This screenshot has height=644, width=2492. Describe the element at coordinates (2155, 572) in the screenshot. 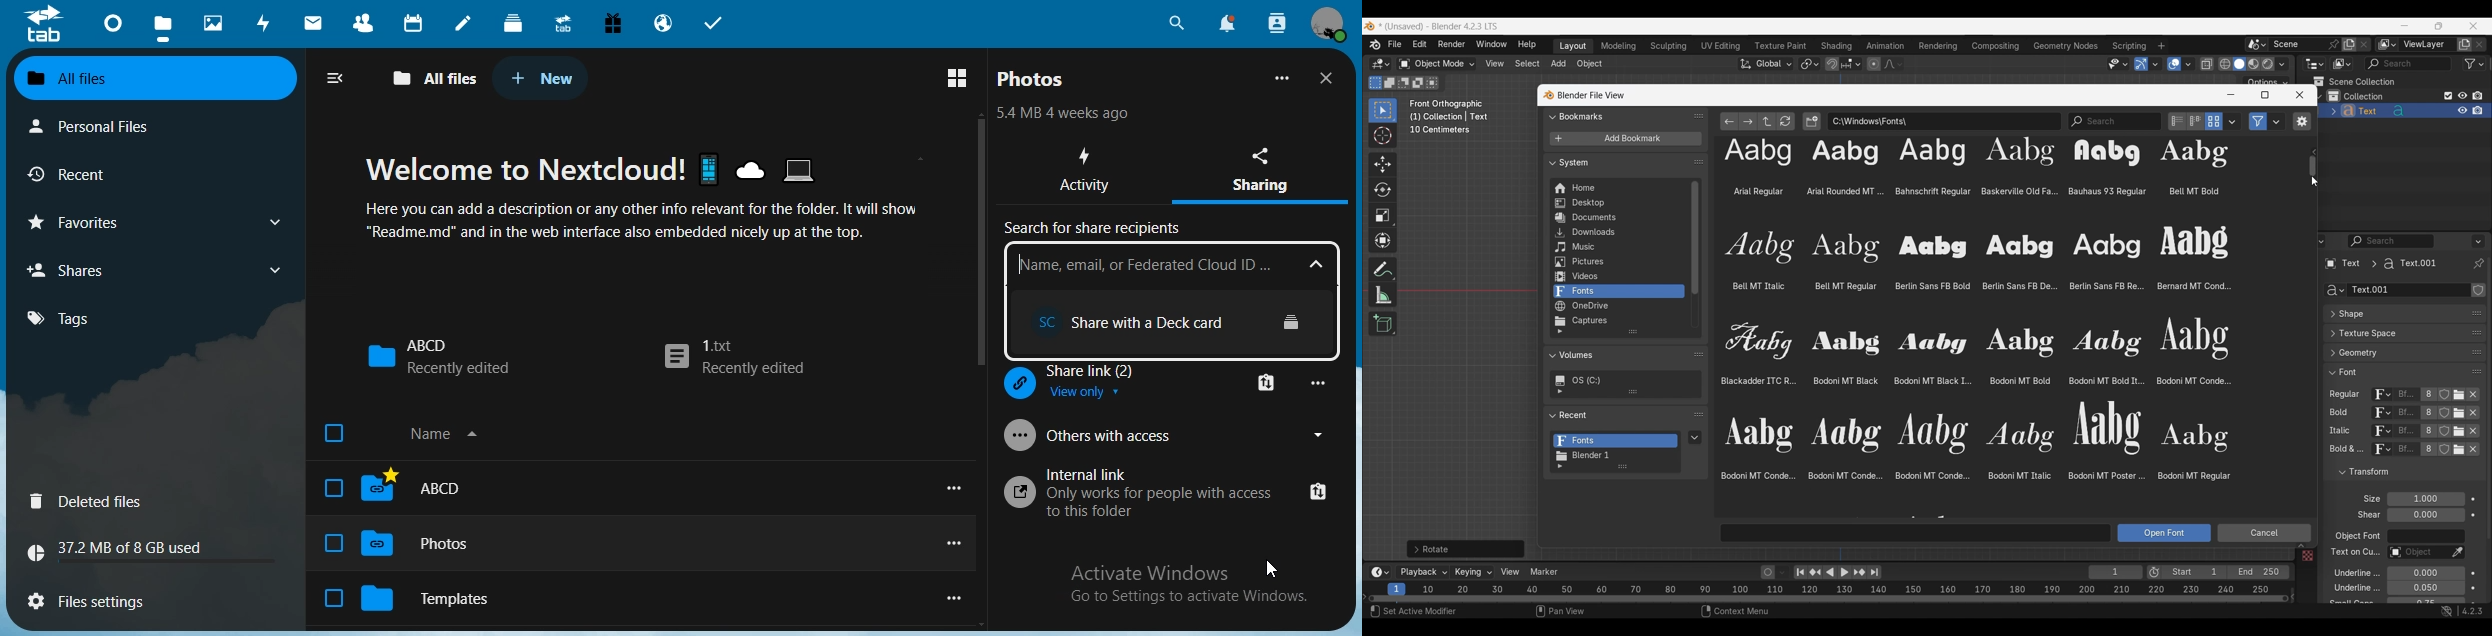

I see `Use preview range` at that location.